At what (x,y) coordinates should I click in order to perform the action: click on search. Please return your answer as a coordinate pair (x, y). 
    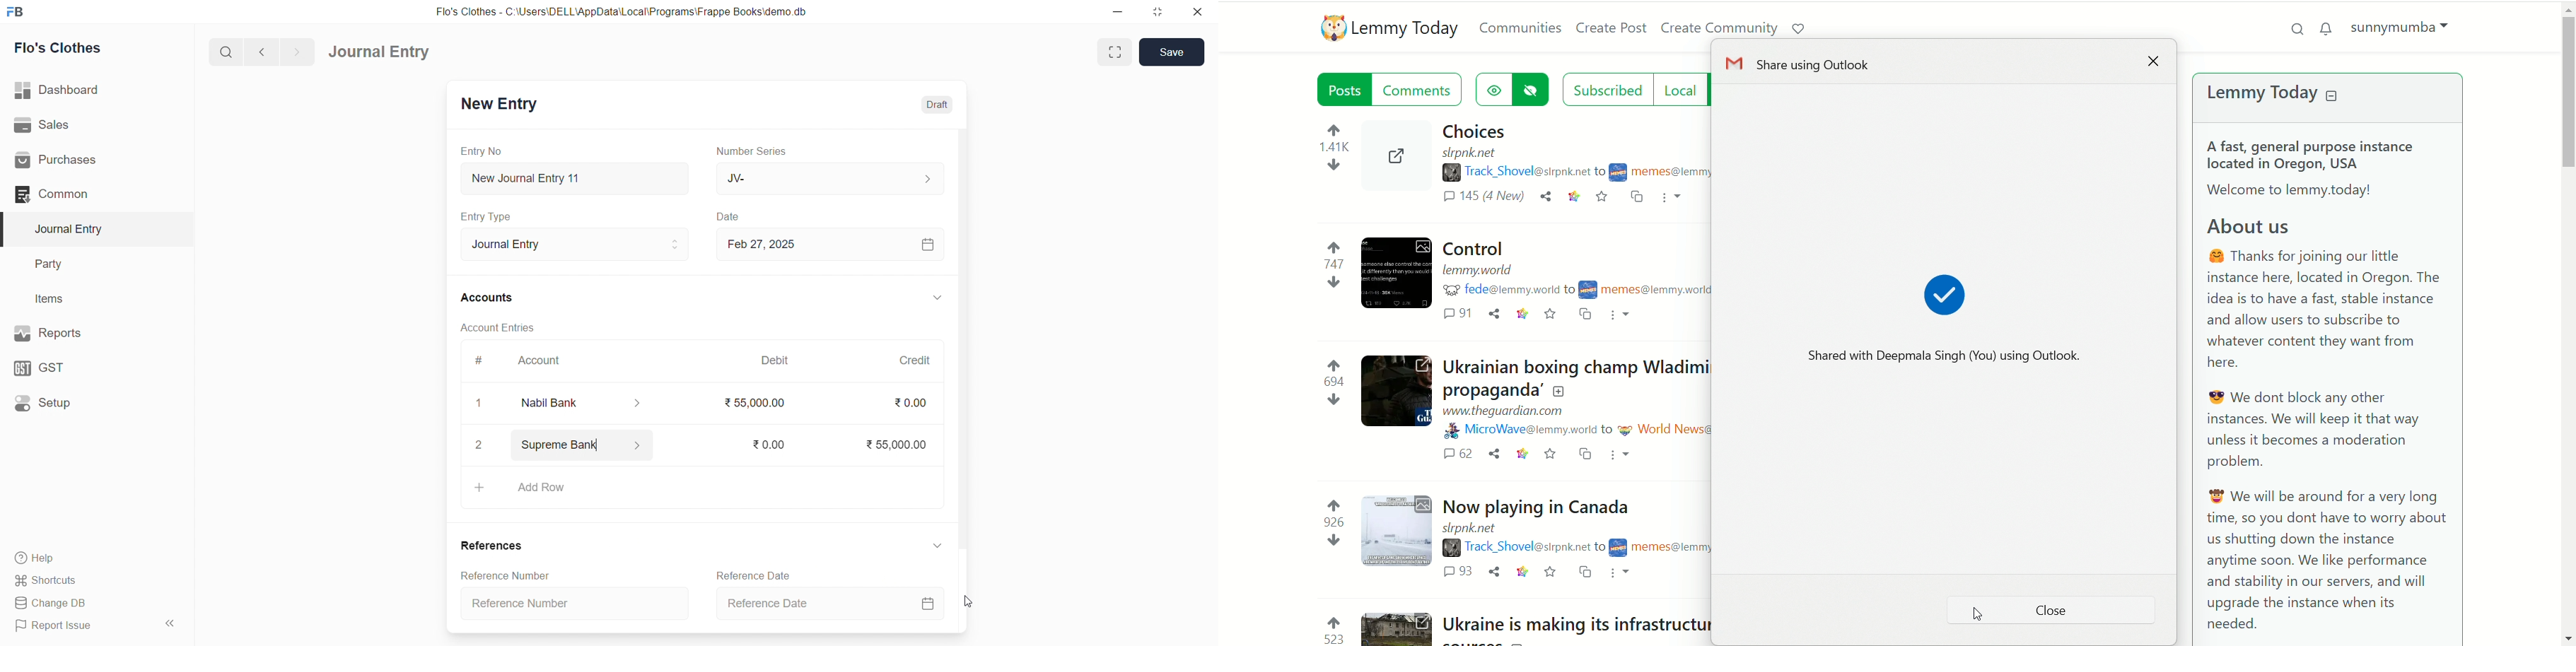
    Looking at the image, I should click on (224, 53).